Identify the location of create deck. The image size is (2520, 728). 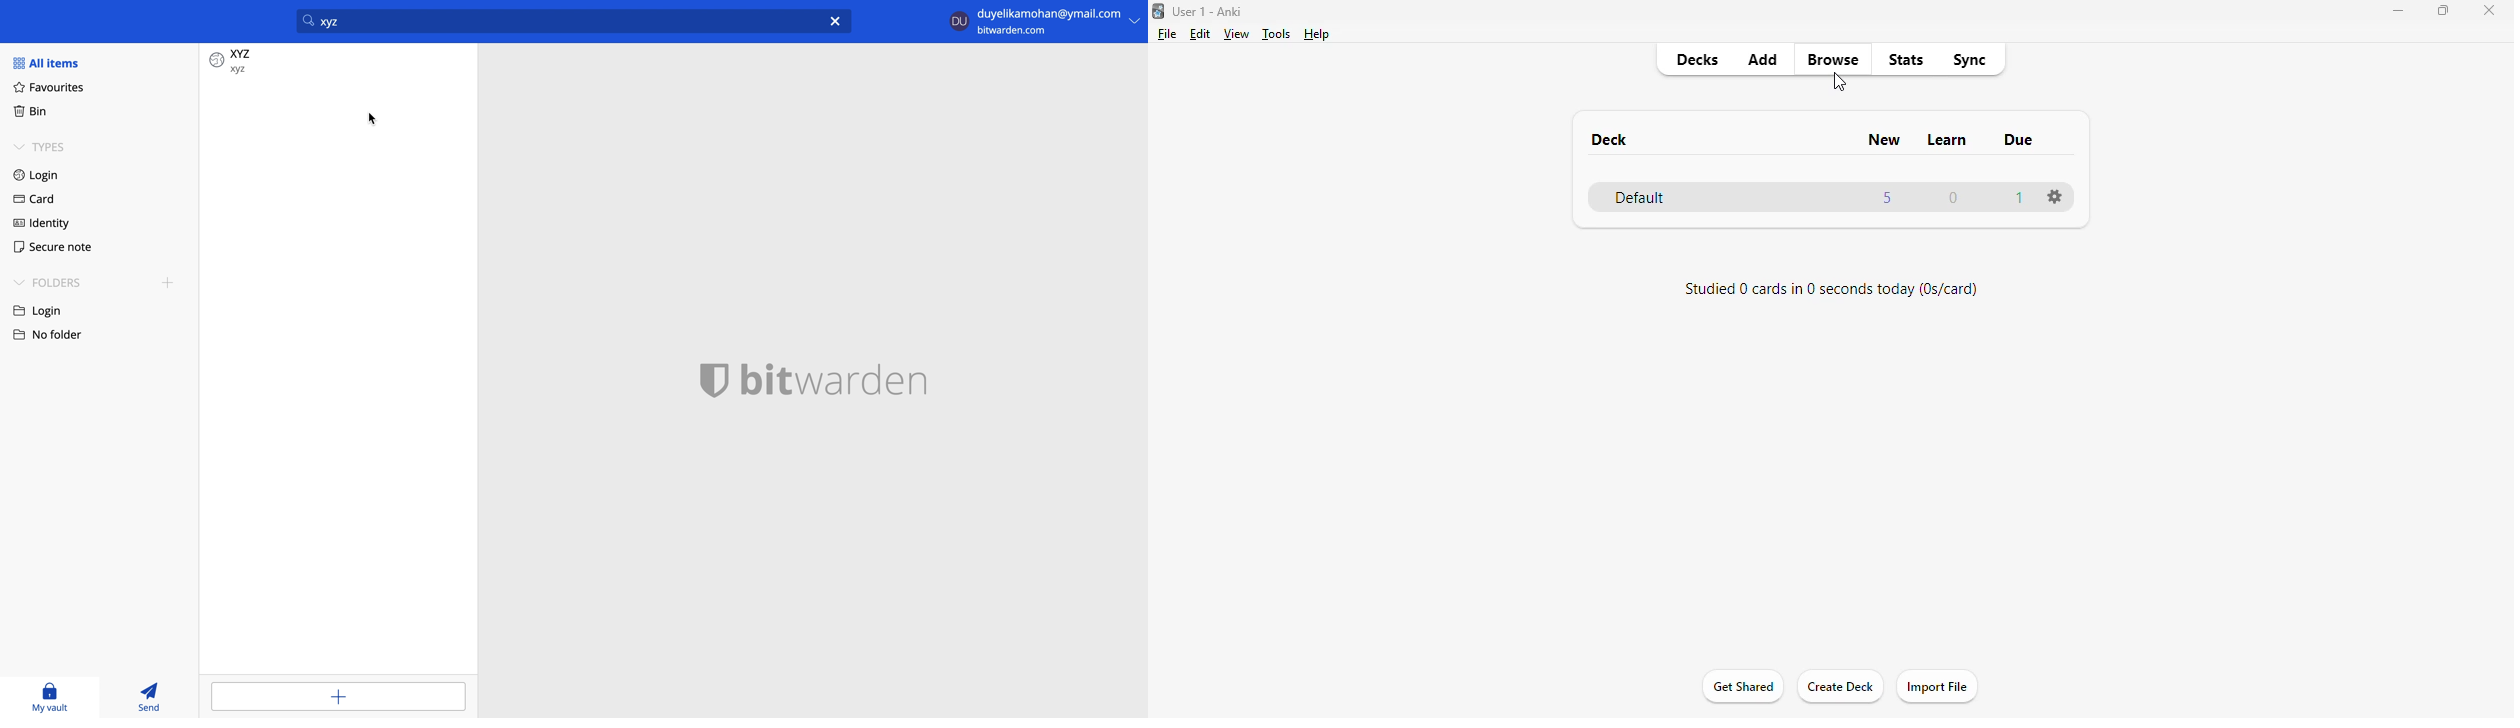
(1840, 687).